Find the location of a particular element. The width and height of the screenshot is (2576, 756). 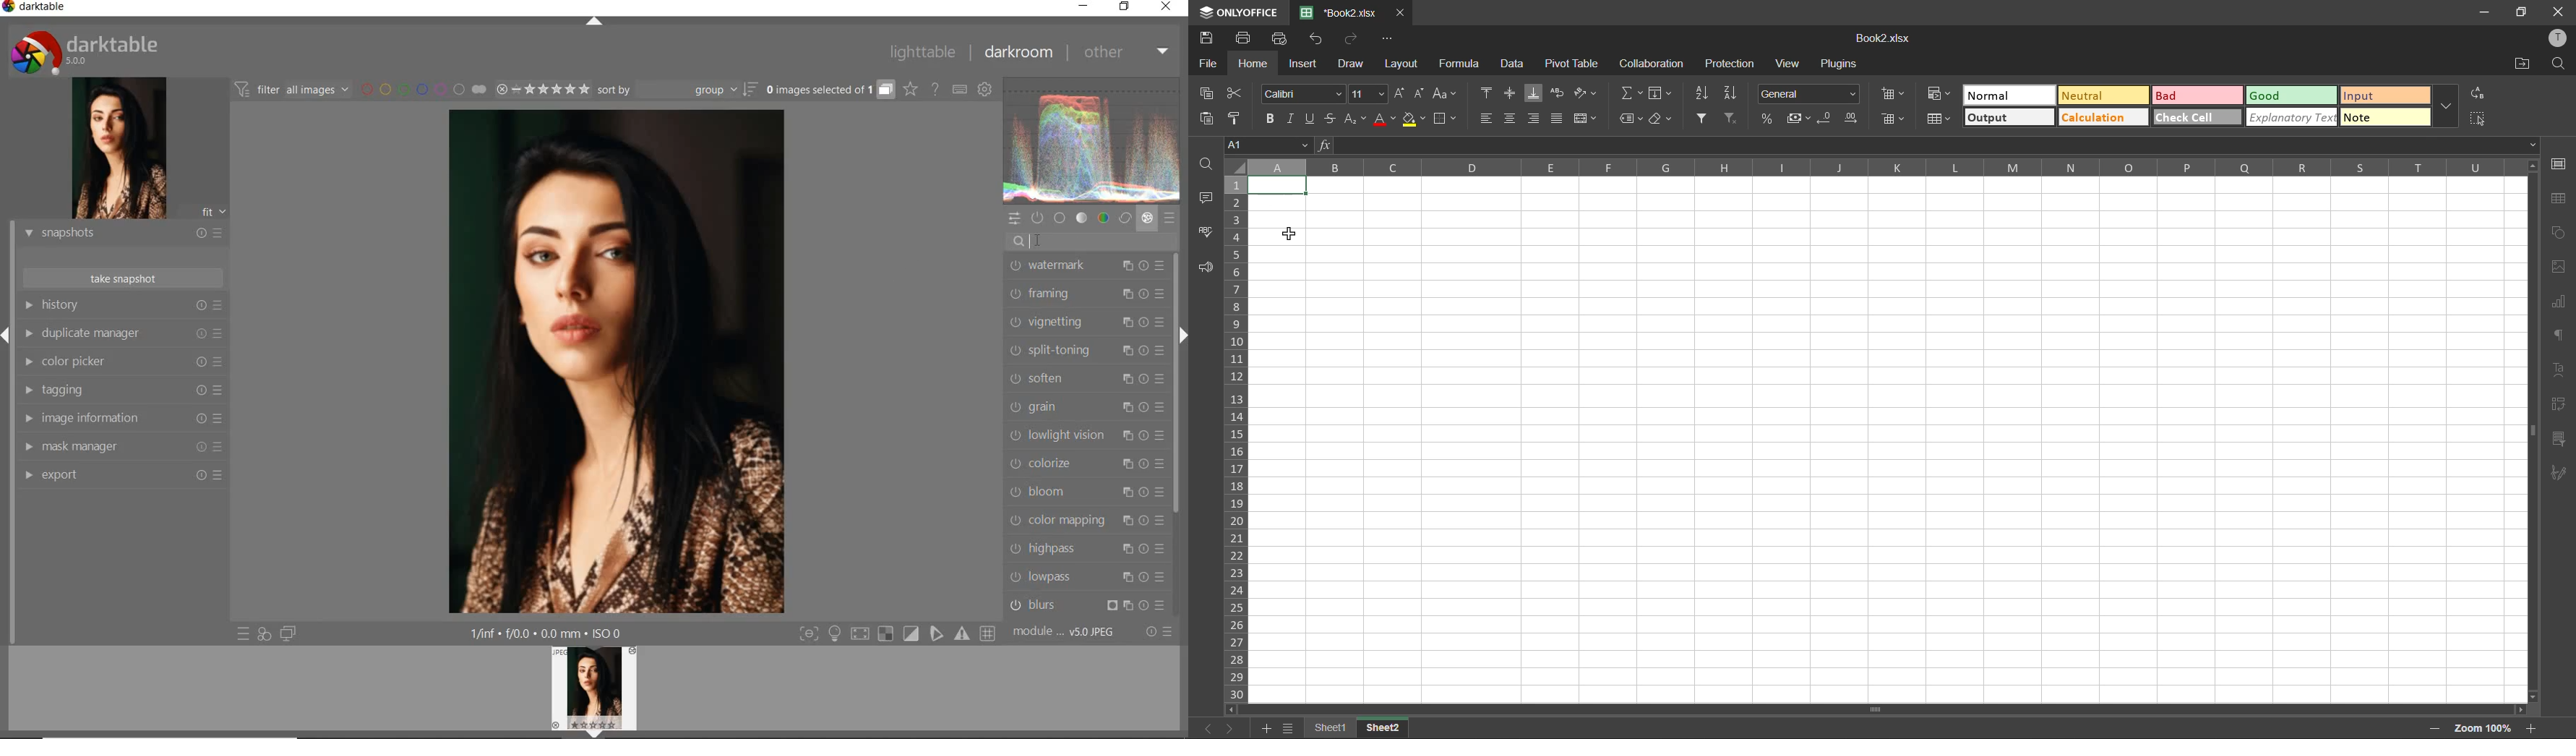

correct is located at coordinates (1126, 219).